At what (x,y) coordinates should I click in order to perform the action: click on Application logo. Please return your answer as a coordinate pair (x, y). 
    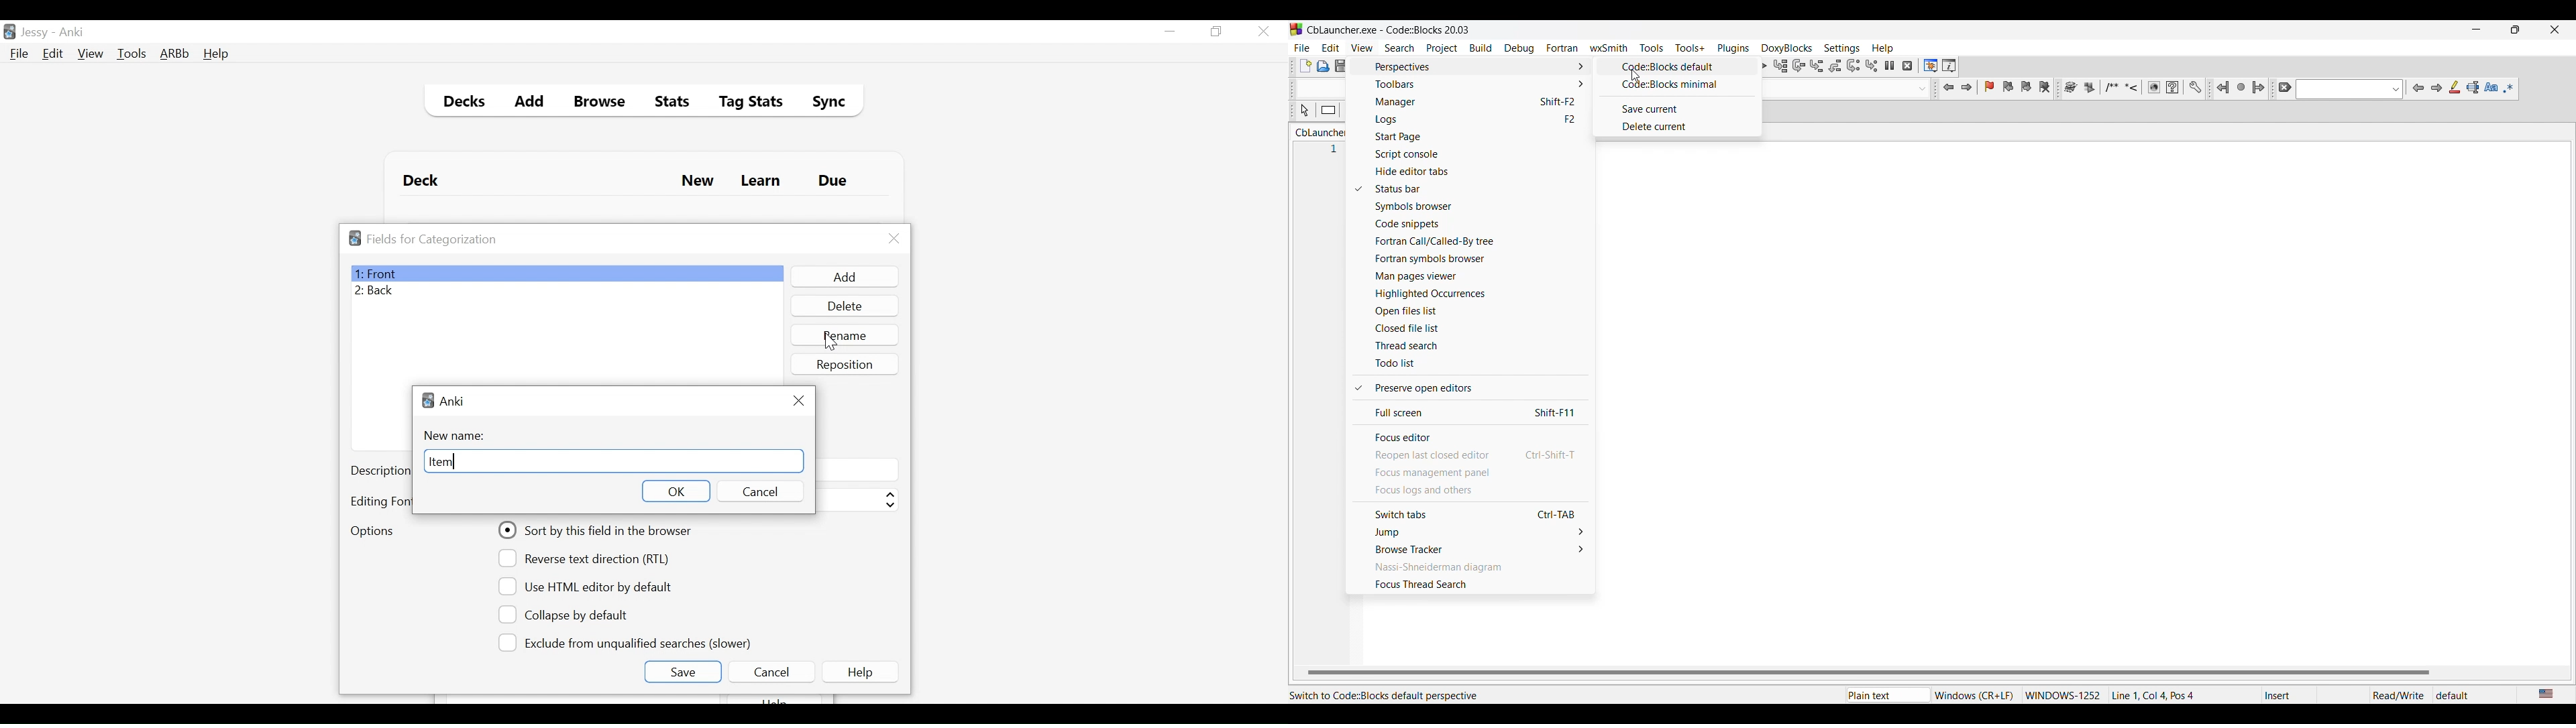
    Looking at the image, I should click on (355, 238).